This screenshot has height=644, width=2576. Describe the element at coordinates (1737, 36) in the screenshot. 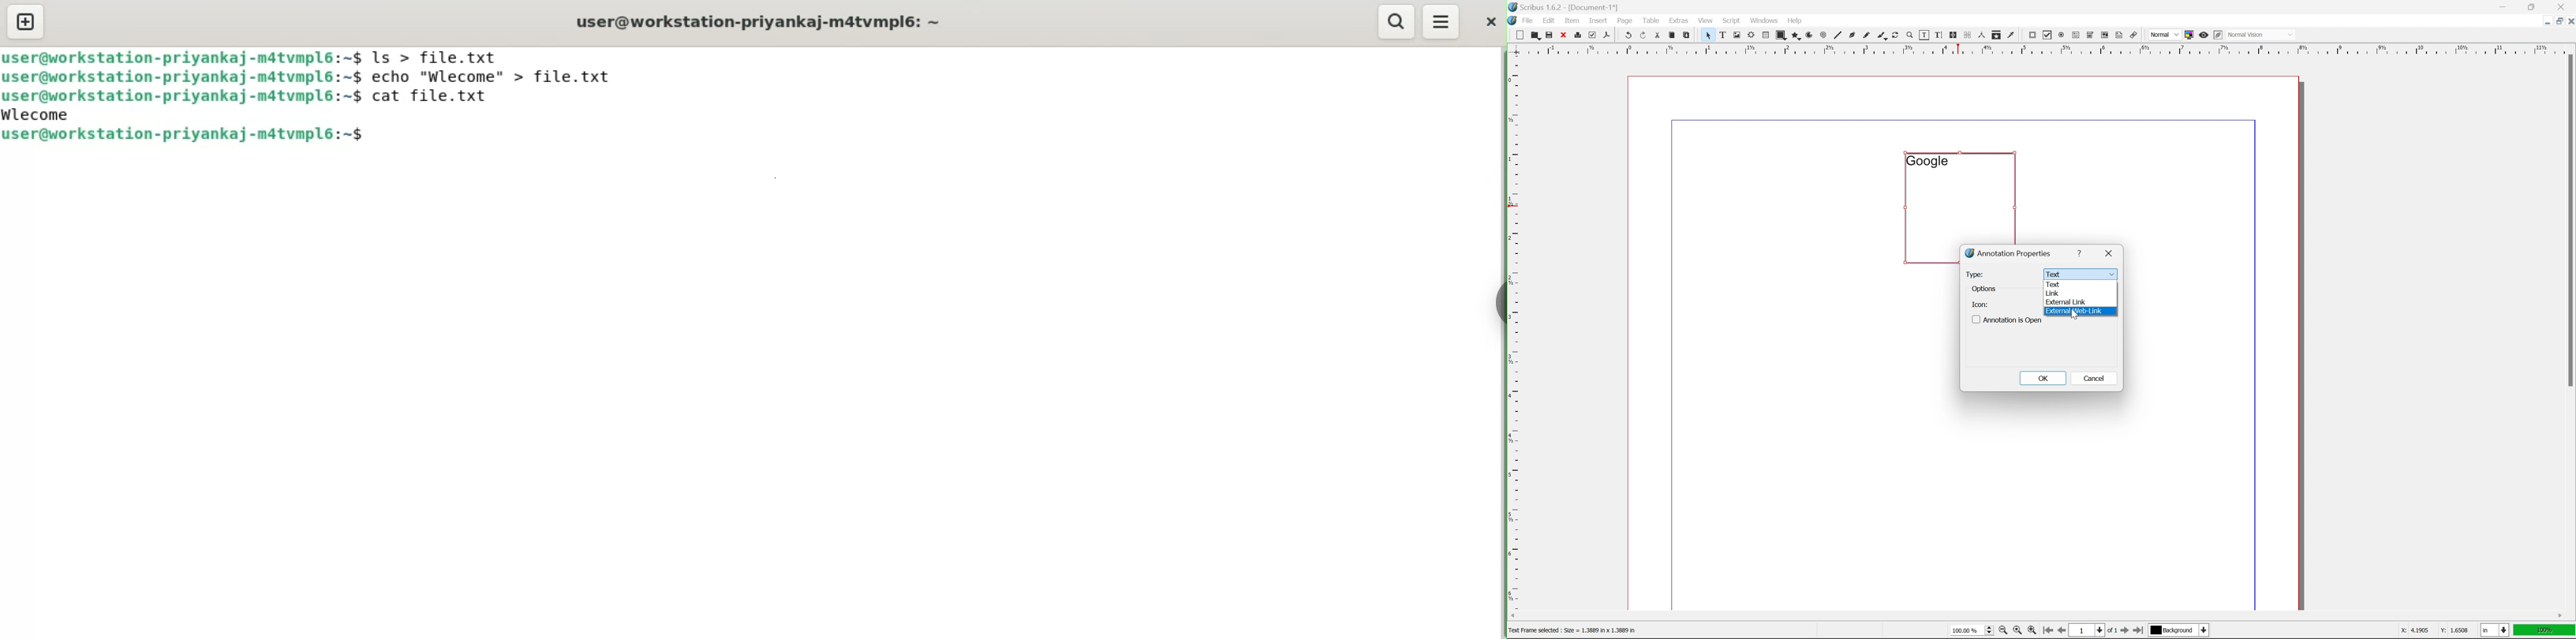

I see `image frame` at that location.